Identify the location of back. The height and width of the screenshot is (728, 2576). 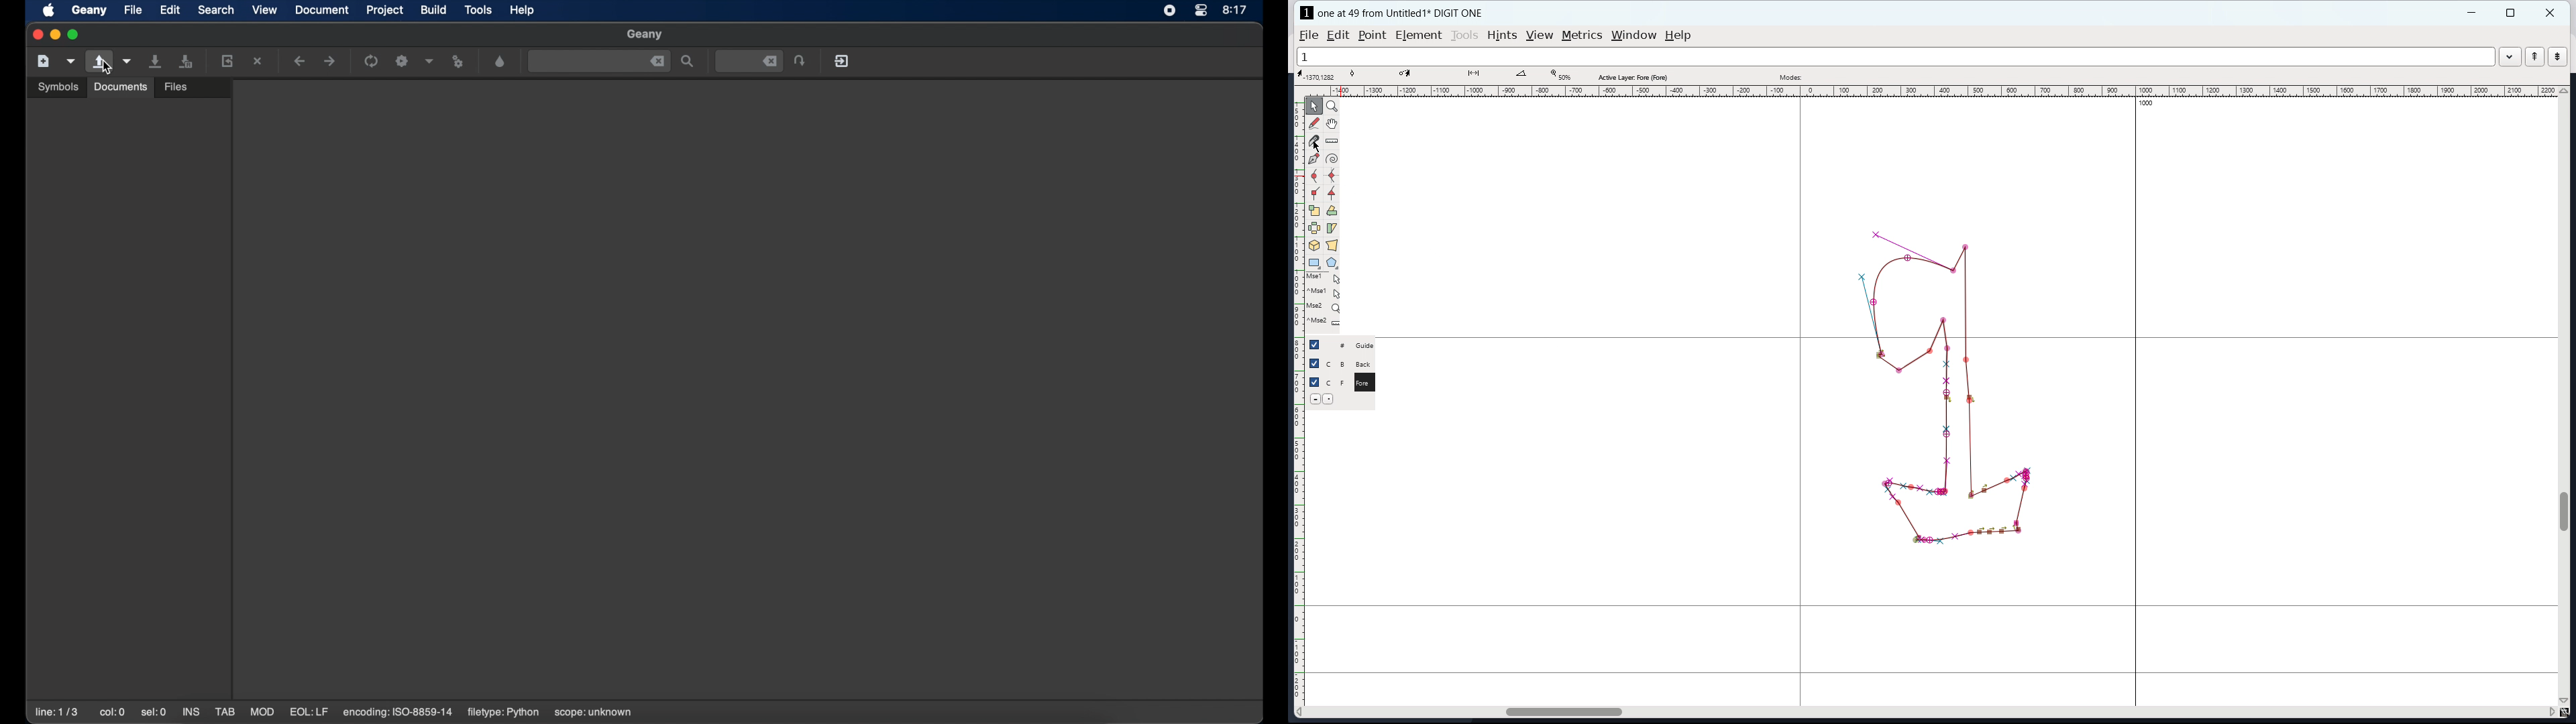
(1366, 364).